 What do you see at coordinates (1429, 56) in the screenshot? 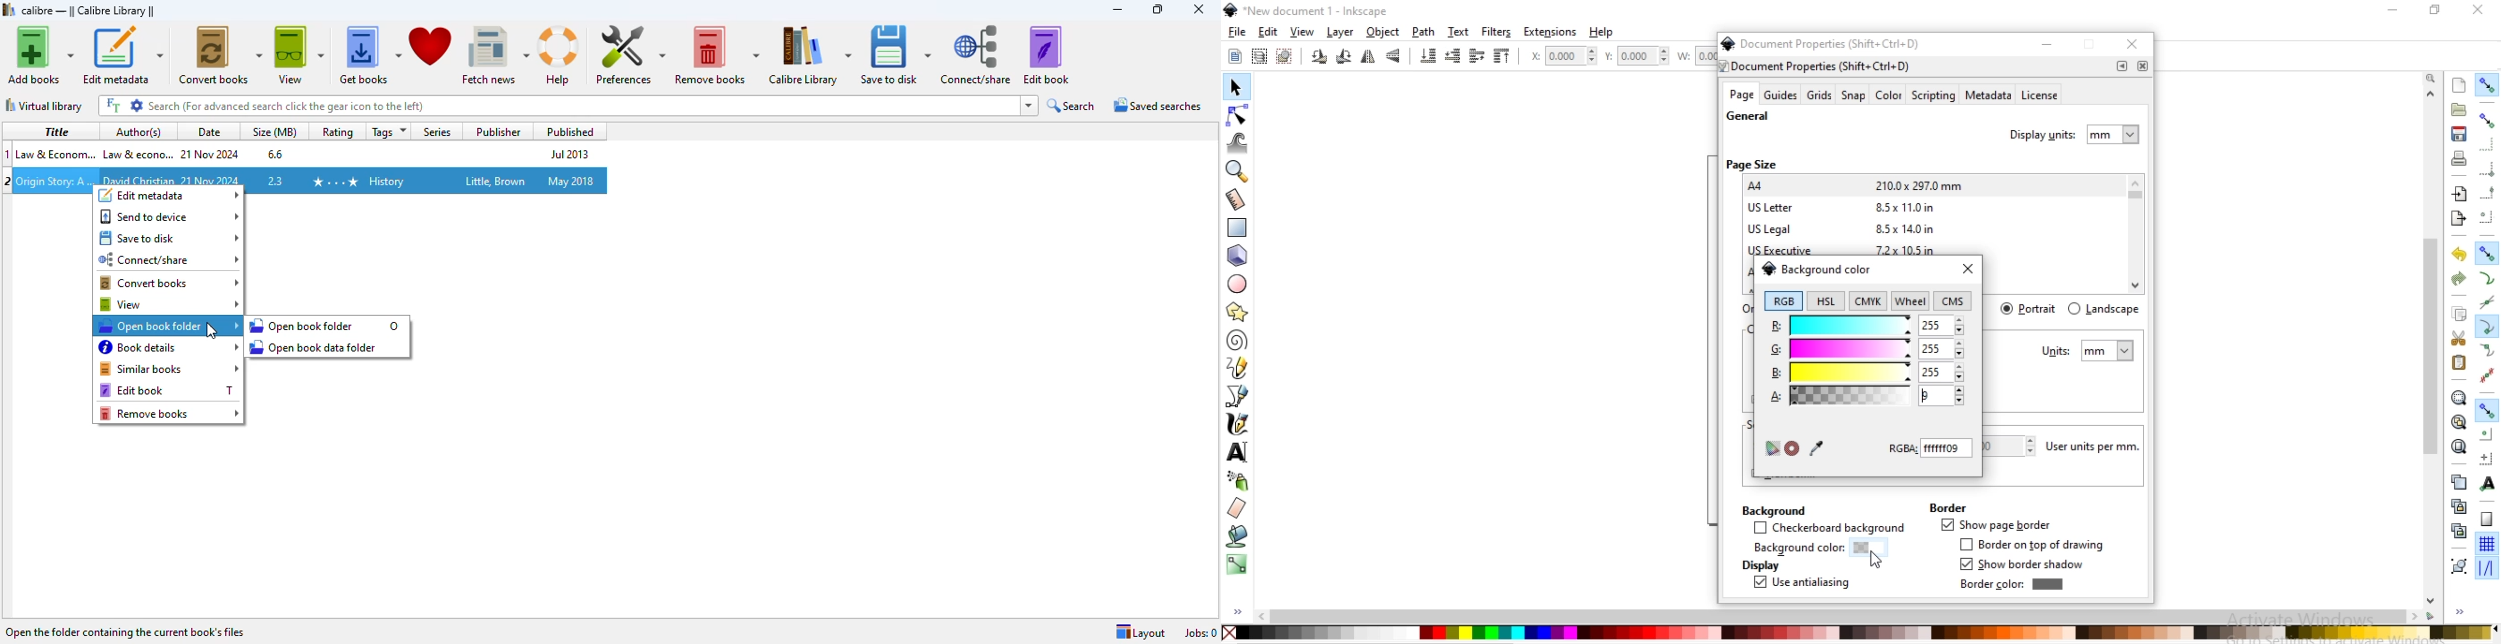
I see `lower selection to bottom` at bounding box center [1429, 56].